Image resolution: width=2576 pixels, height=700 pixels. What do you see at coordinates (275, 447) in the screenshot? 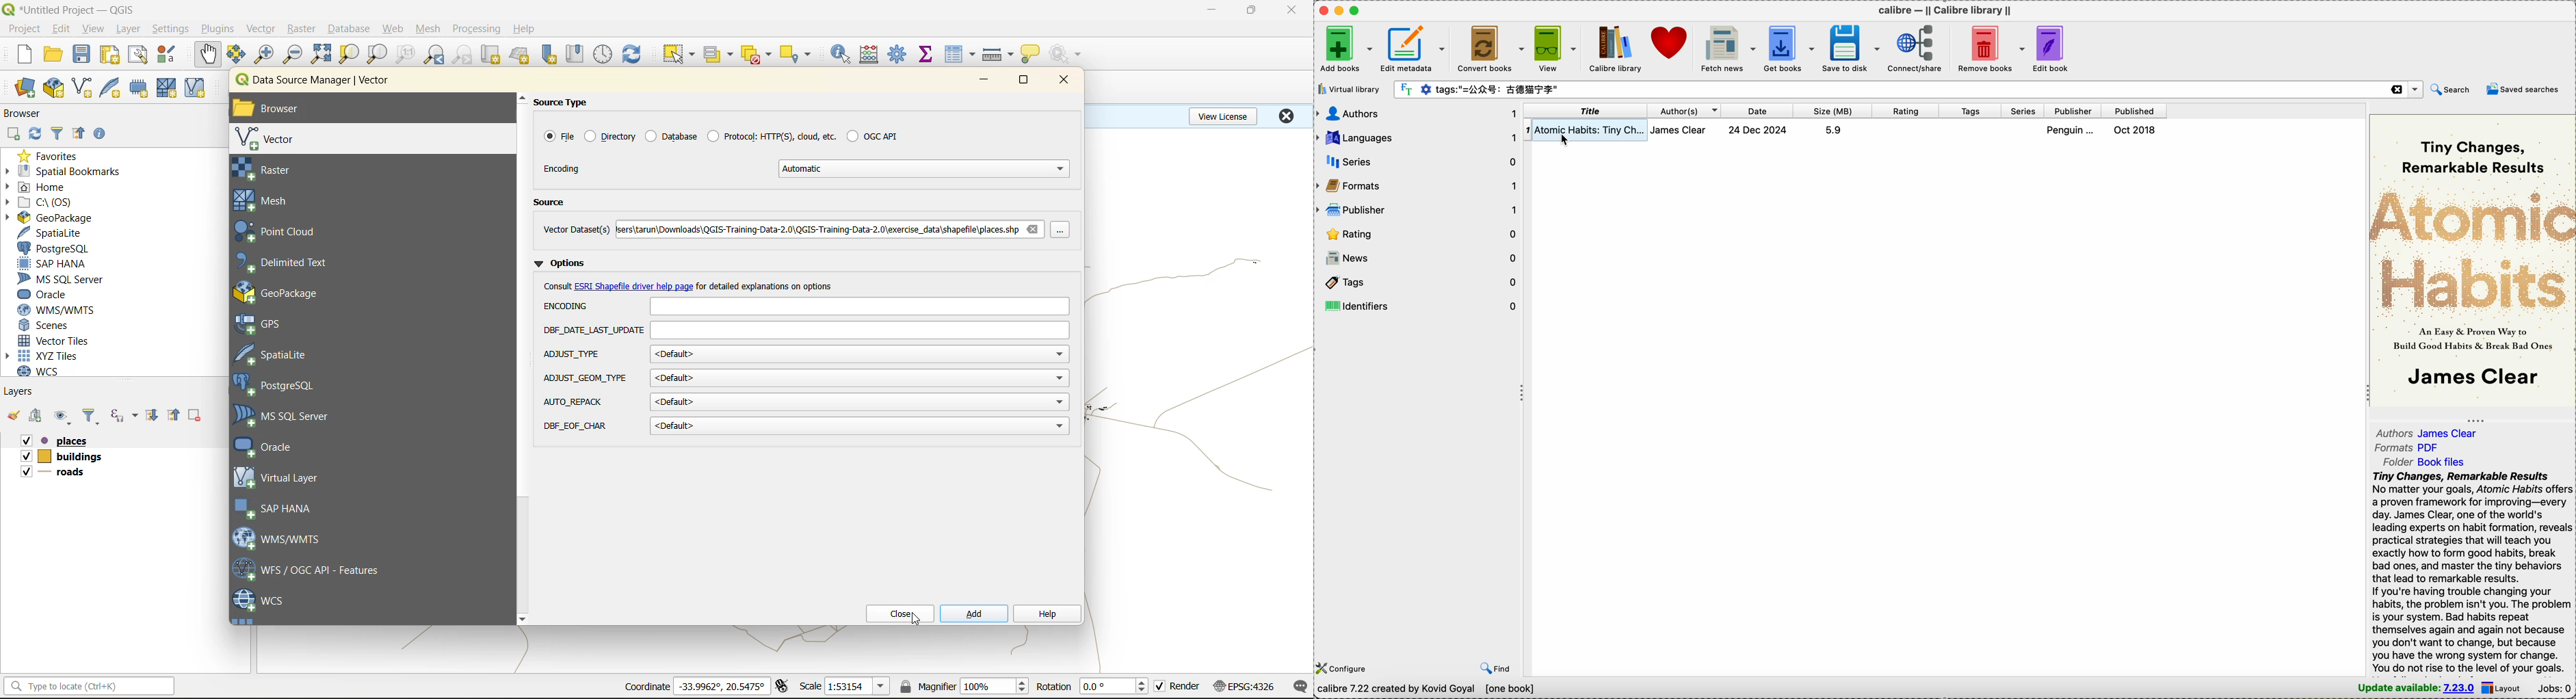
I see `oracle` at bounding box center [275, 447].